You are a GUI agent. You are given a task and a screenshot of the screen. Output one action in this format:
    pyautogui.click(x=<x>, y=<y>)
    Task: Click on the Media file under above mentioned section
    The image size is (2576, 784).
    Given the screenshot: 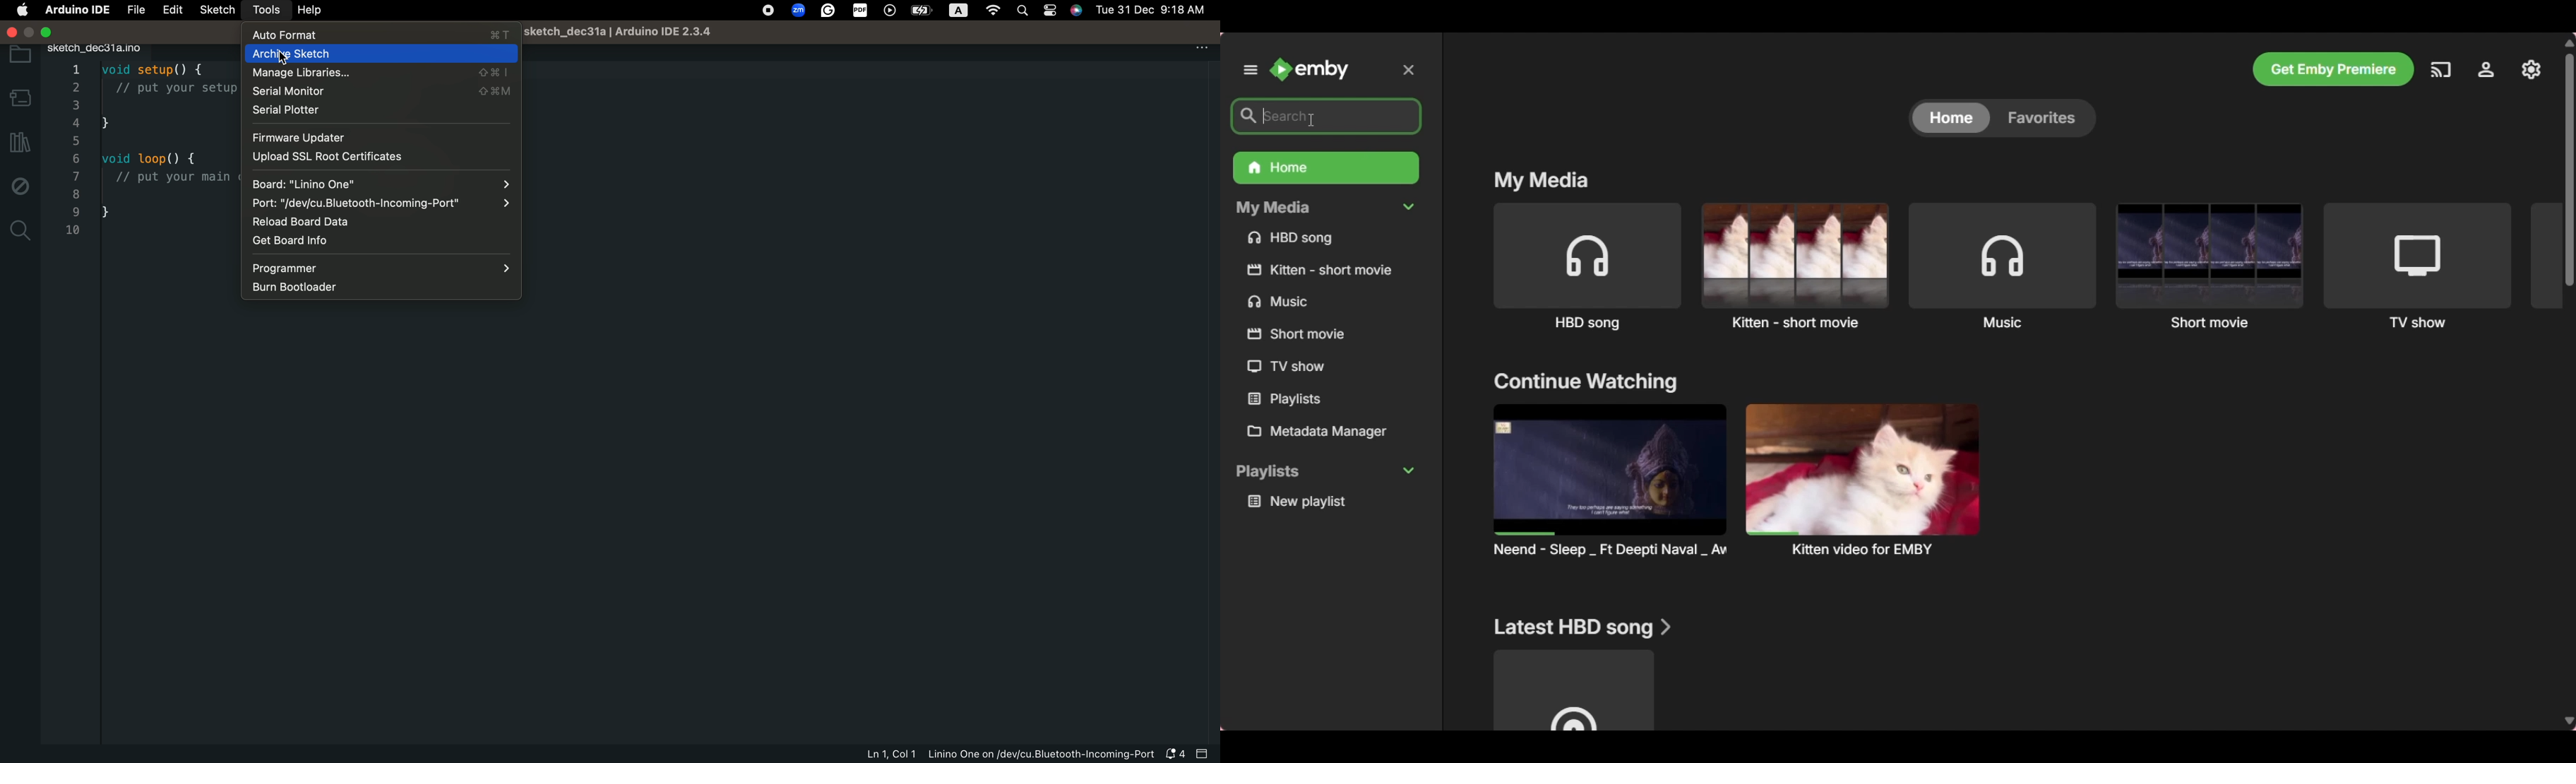 What is the action you would take?
    pyautogui.click(x=1573, y=690)
    